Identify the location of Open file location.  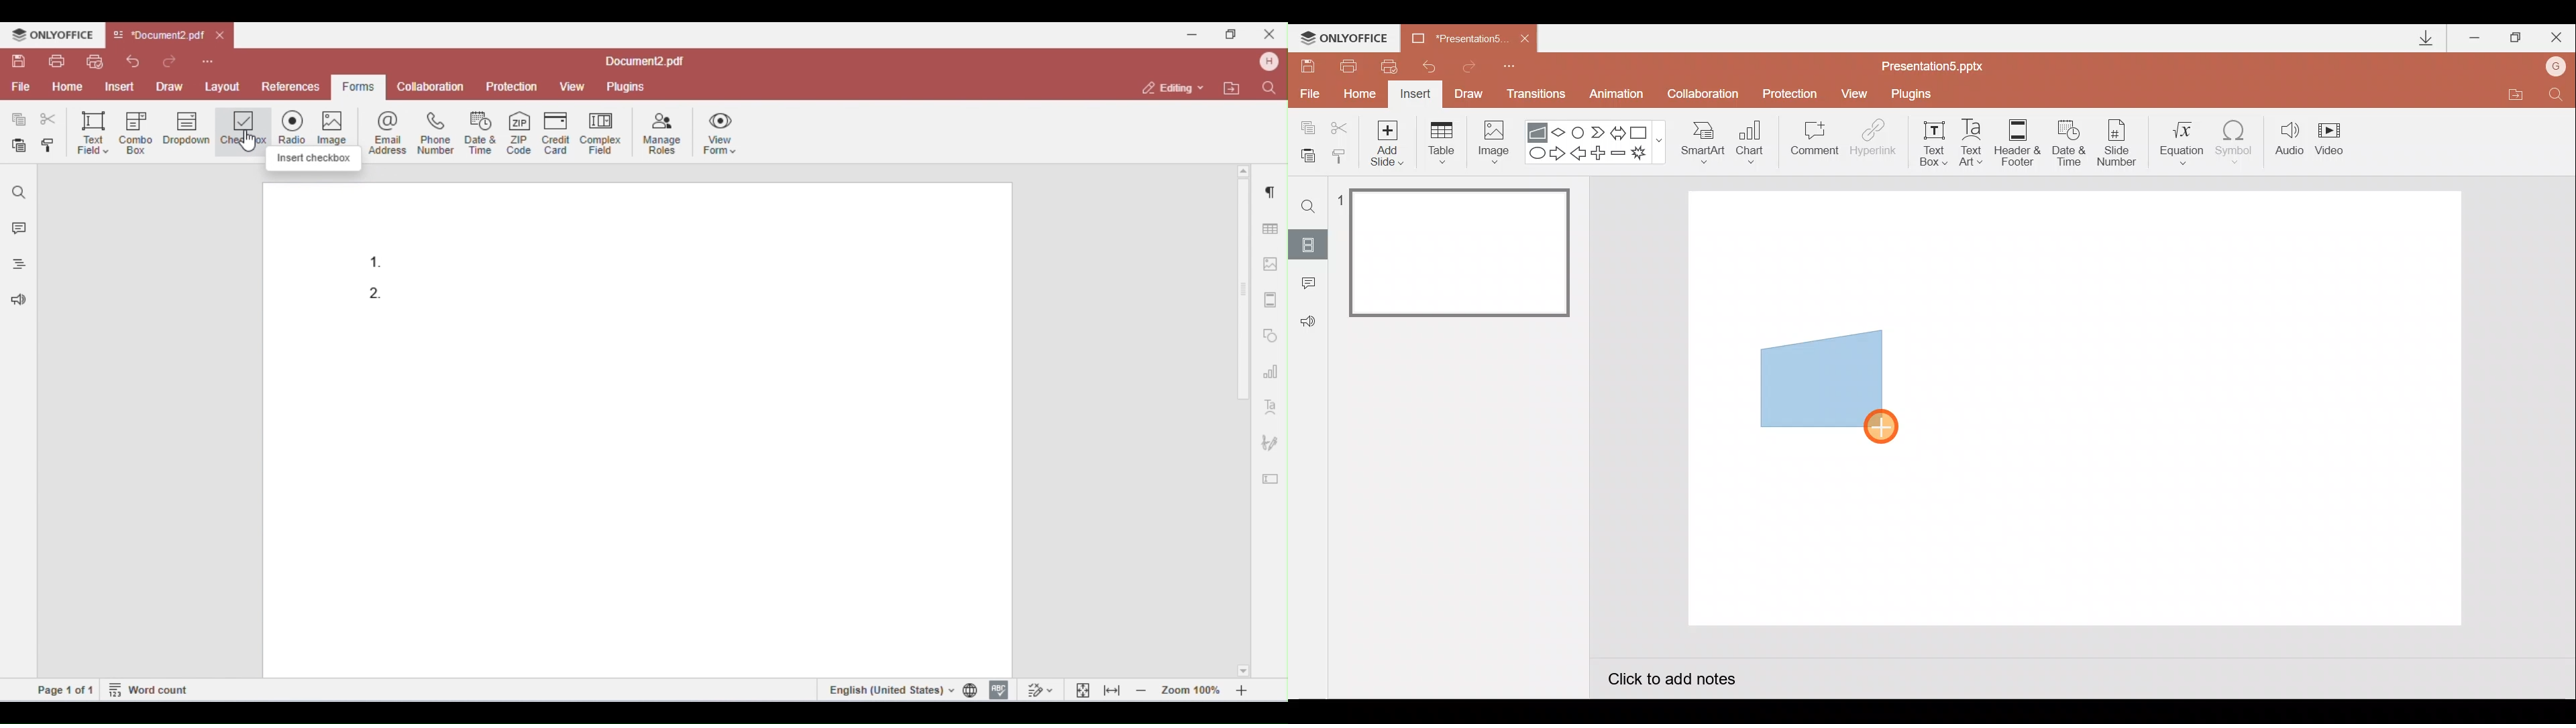
(2515, 97).